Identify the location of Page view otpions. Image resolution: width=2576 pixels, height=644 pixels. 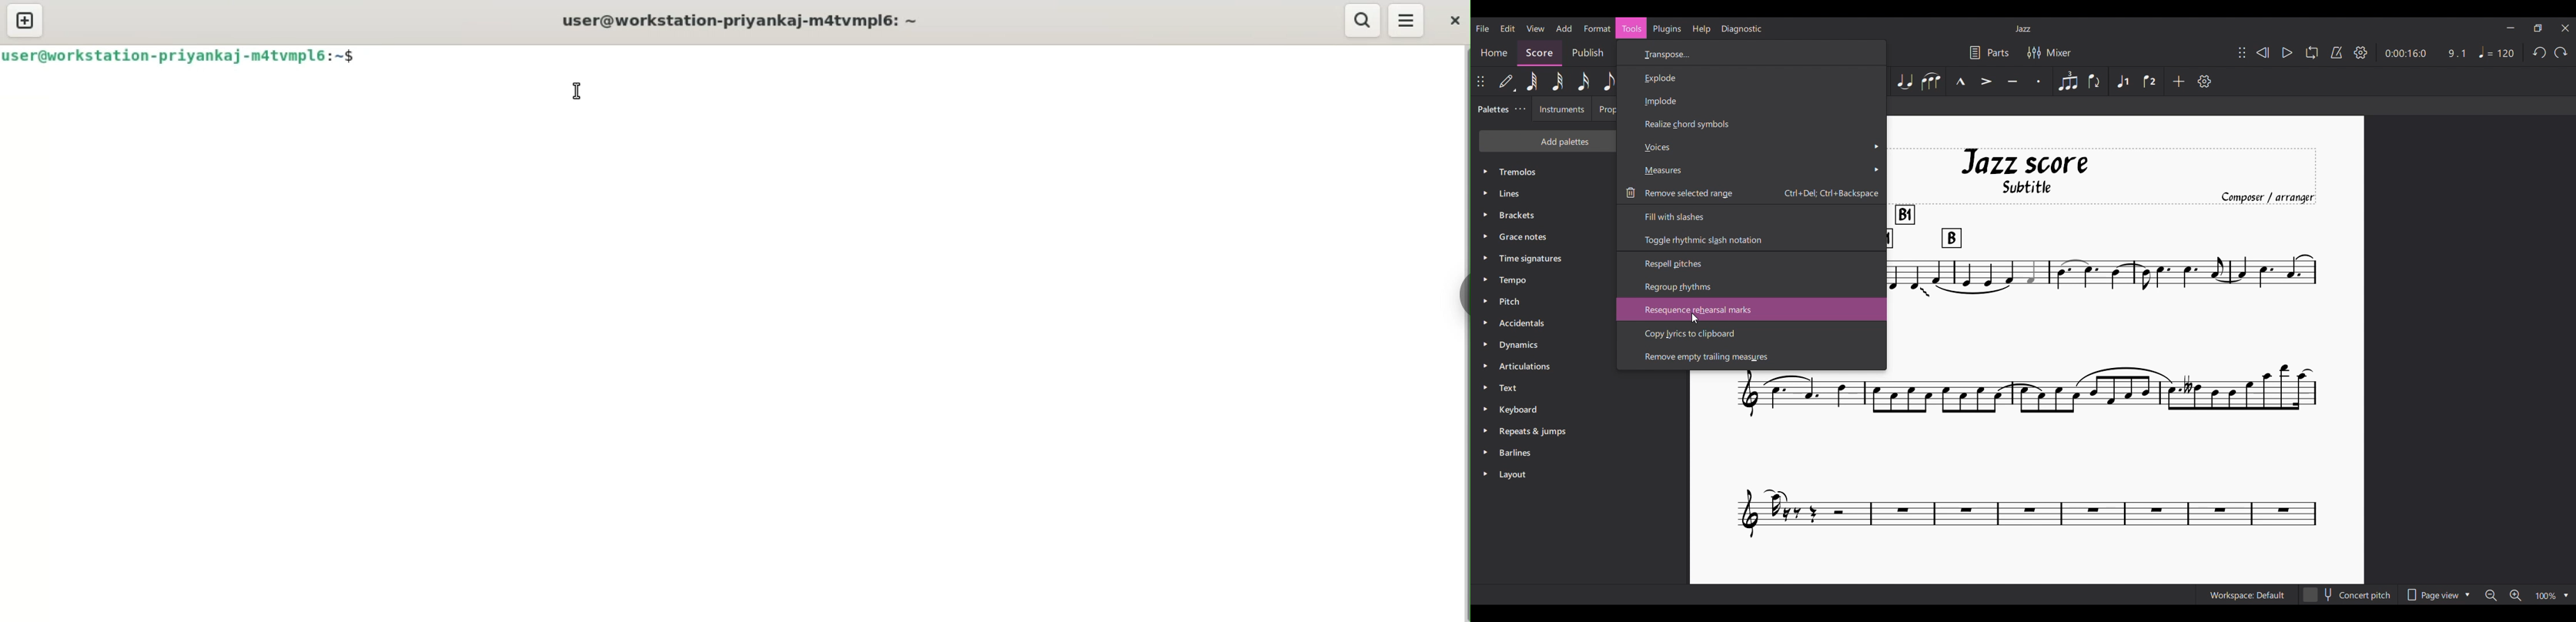
(2438, 594).